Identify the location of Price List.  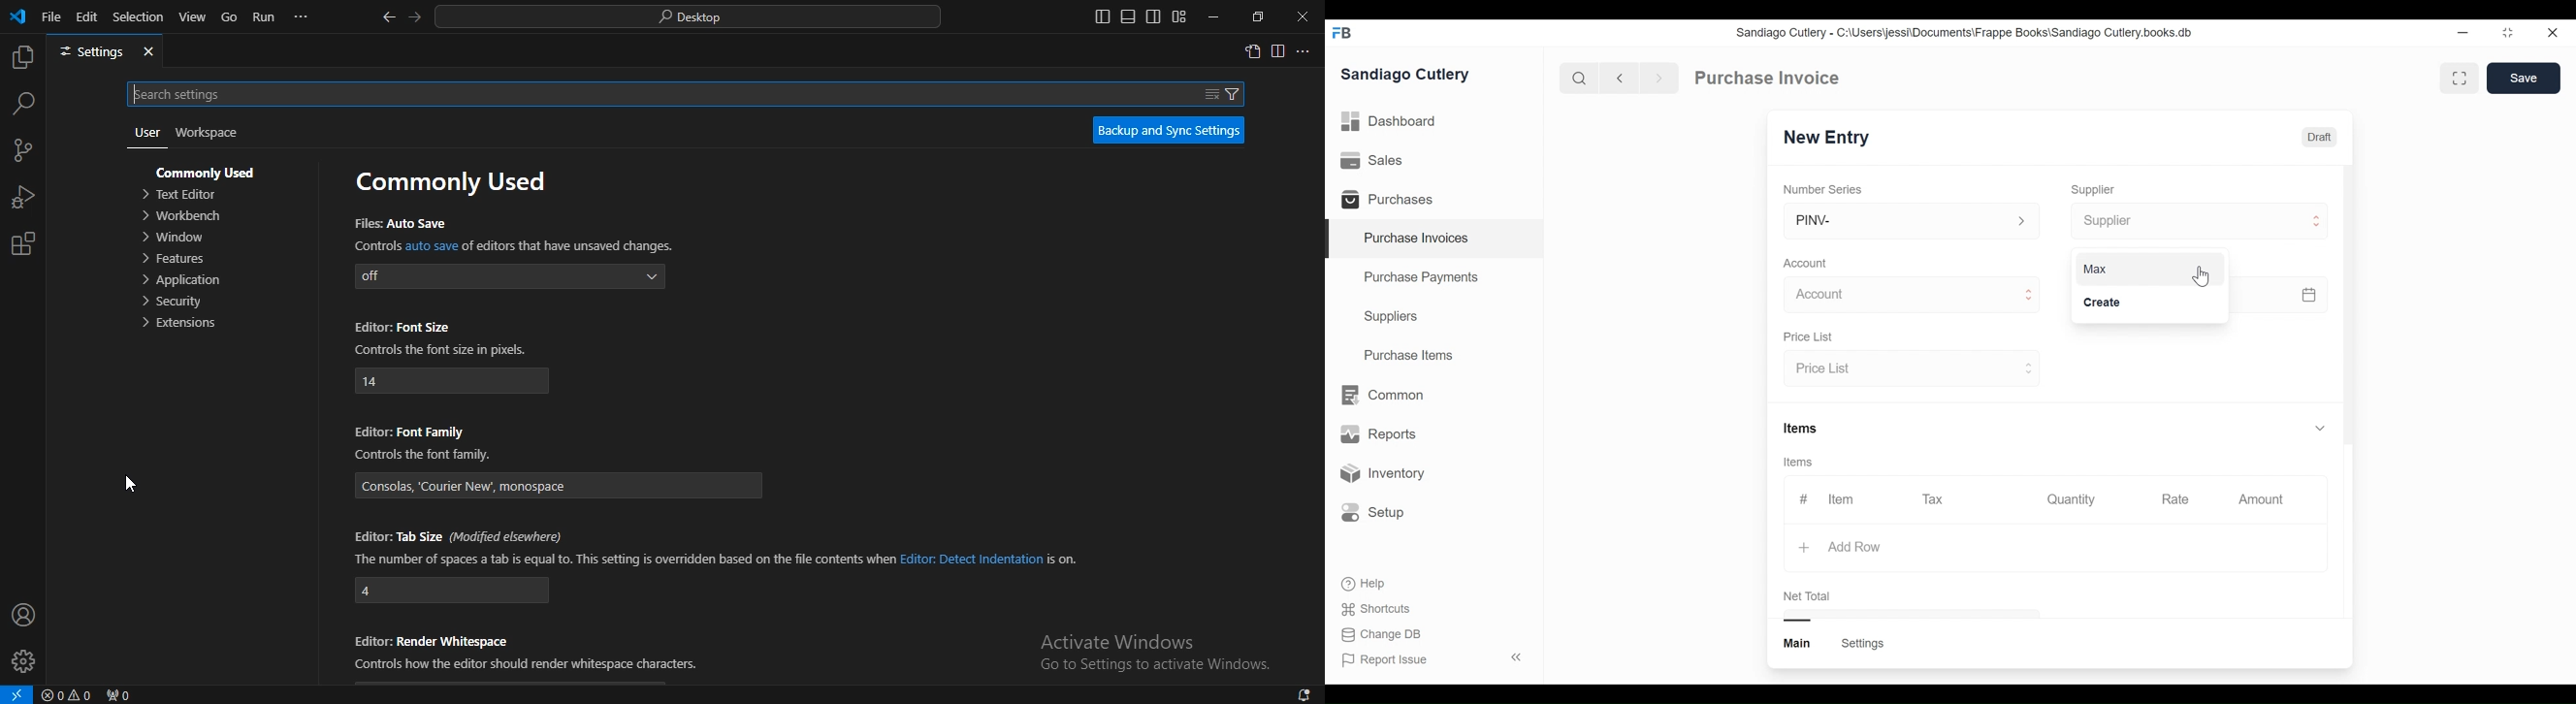
(1807, 338).